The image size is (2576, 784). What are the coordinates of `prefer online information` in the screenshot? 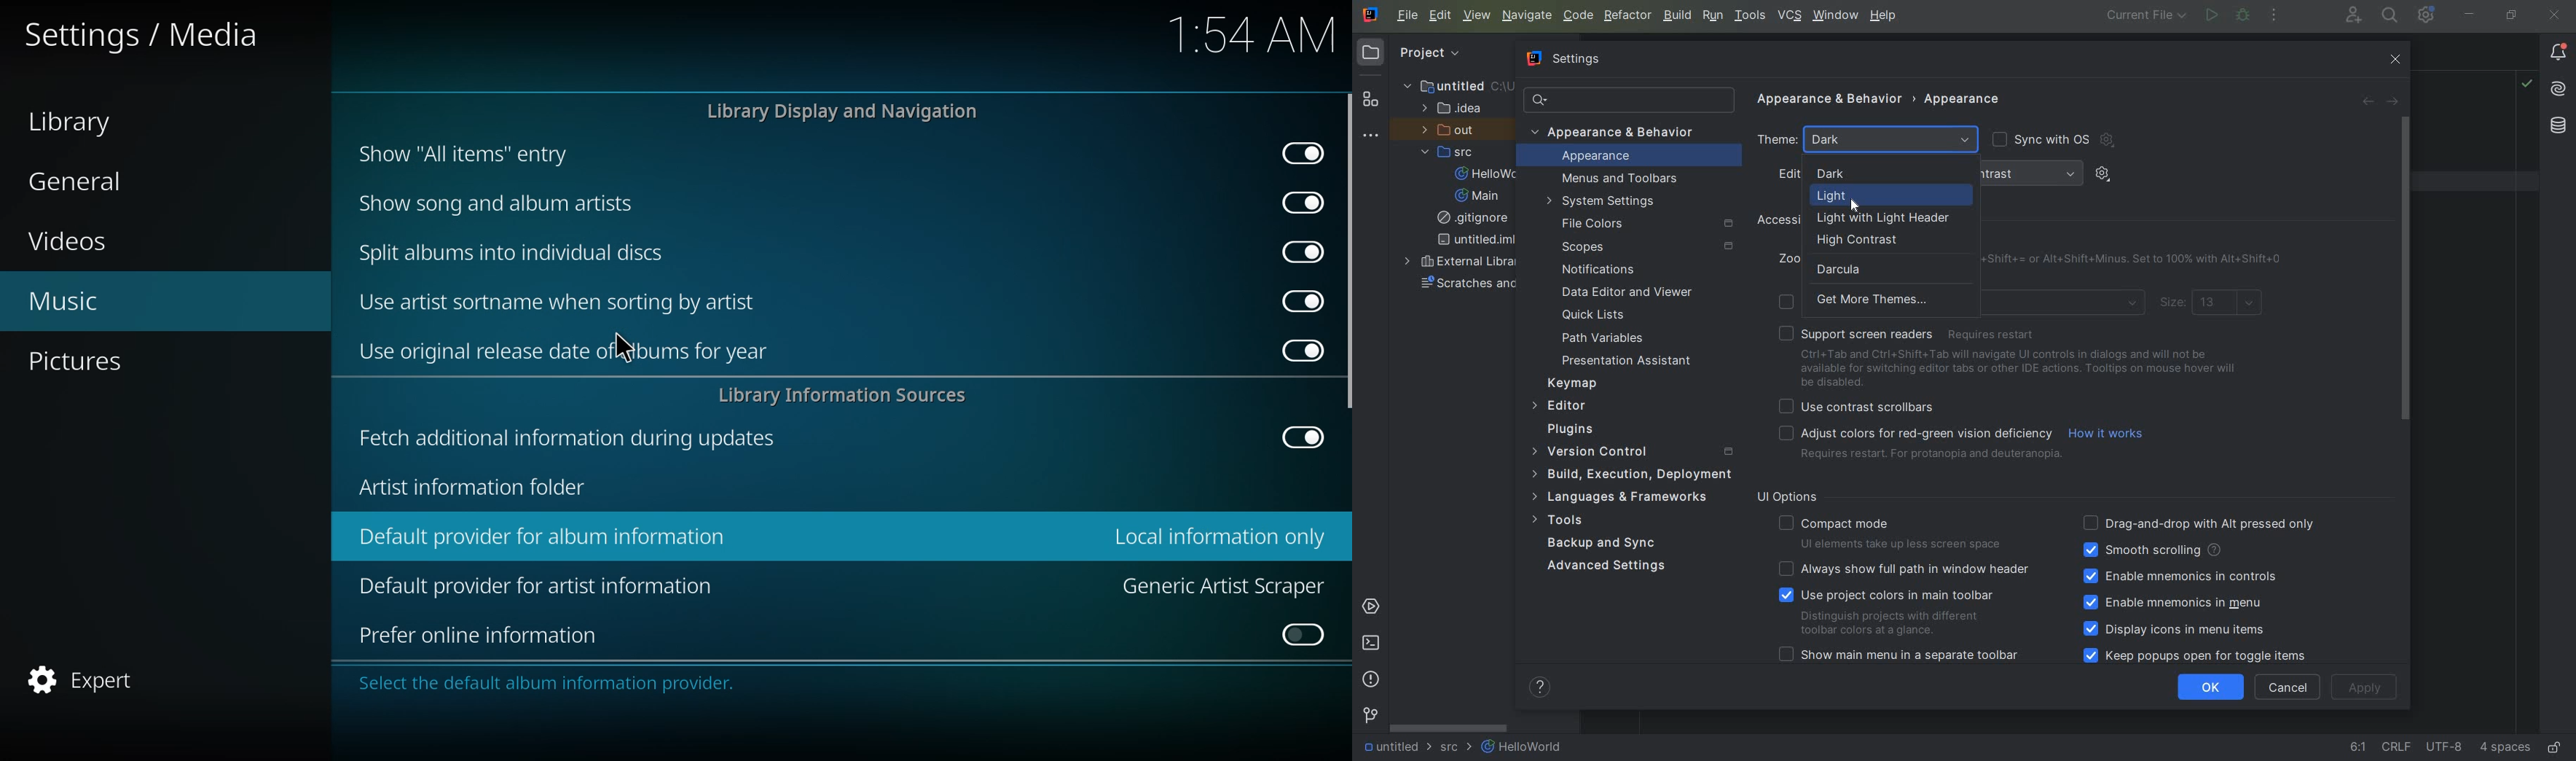 It's located at (482, 636).